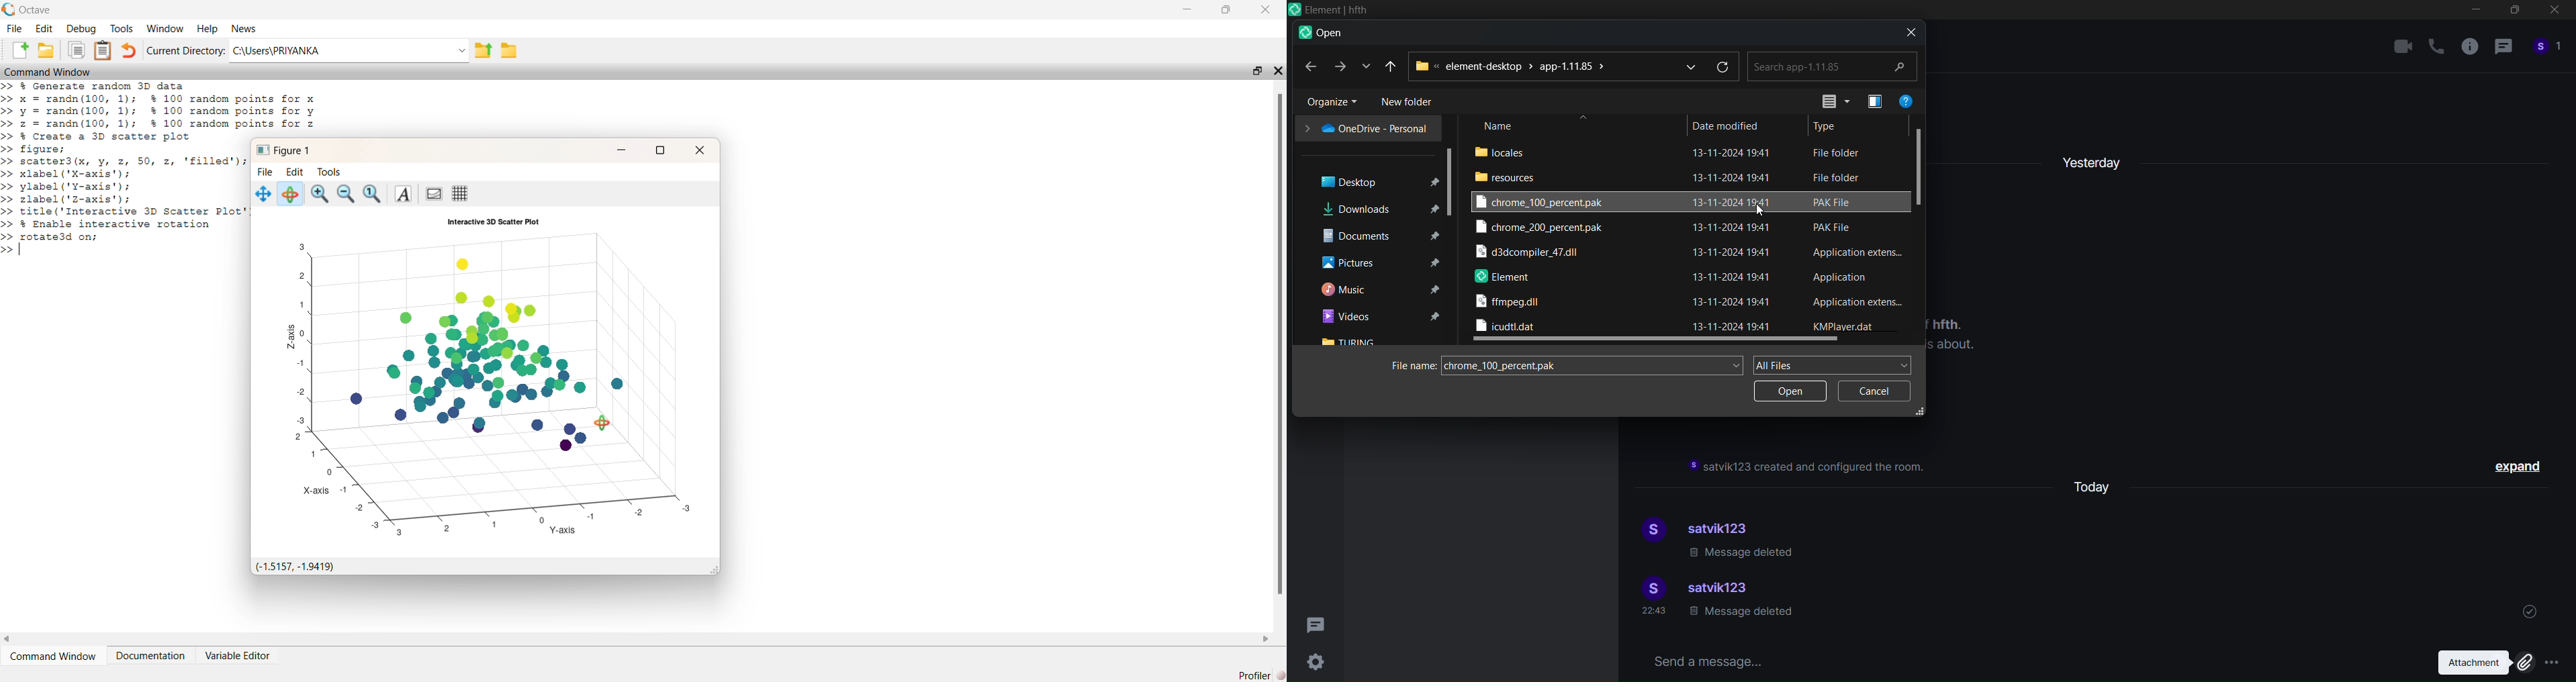 Image resolution: width=2576 pixels, height=700 pixels. I want to click on minimize, so click(621, 149).